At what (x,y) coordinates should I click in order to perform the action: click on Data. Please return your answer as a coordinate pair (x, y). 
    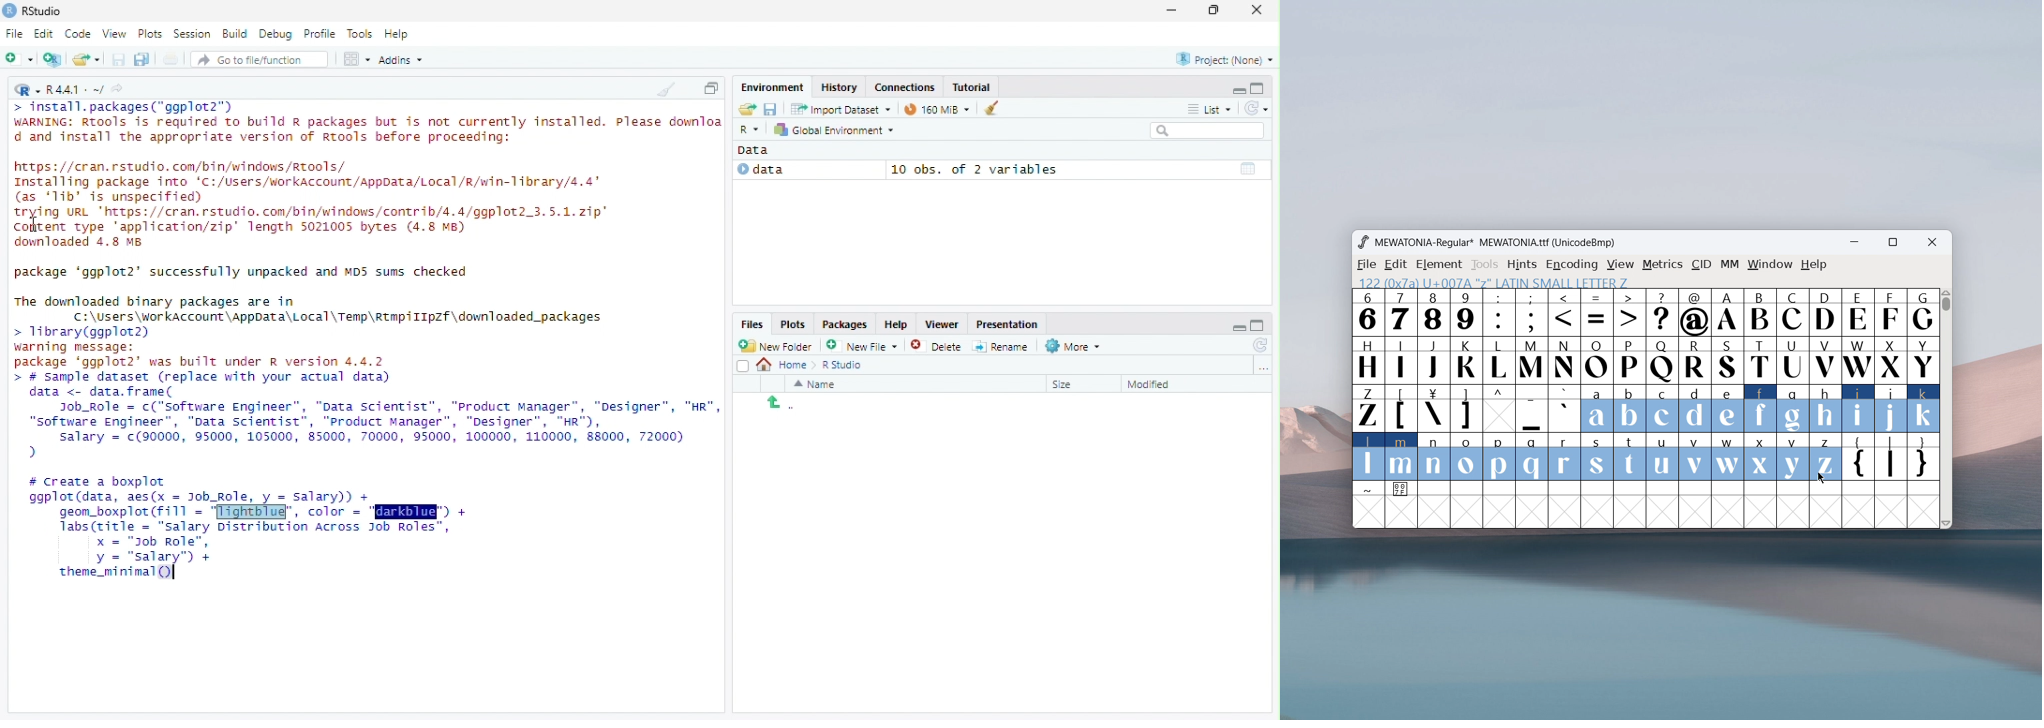
    Looking at the image, I should click on (806, 170).